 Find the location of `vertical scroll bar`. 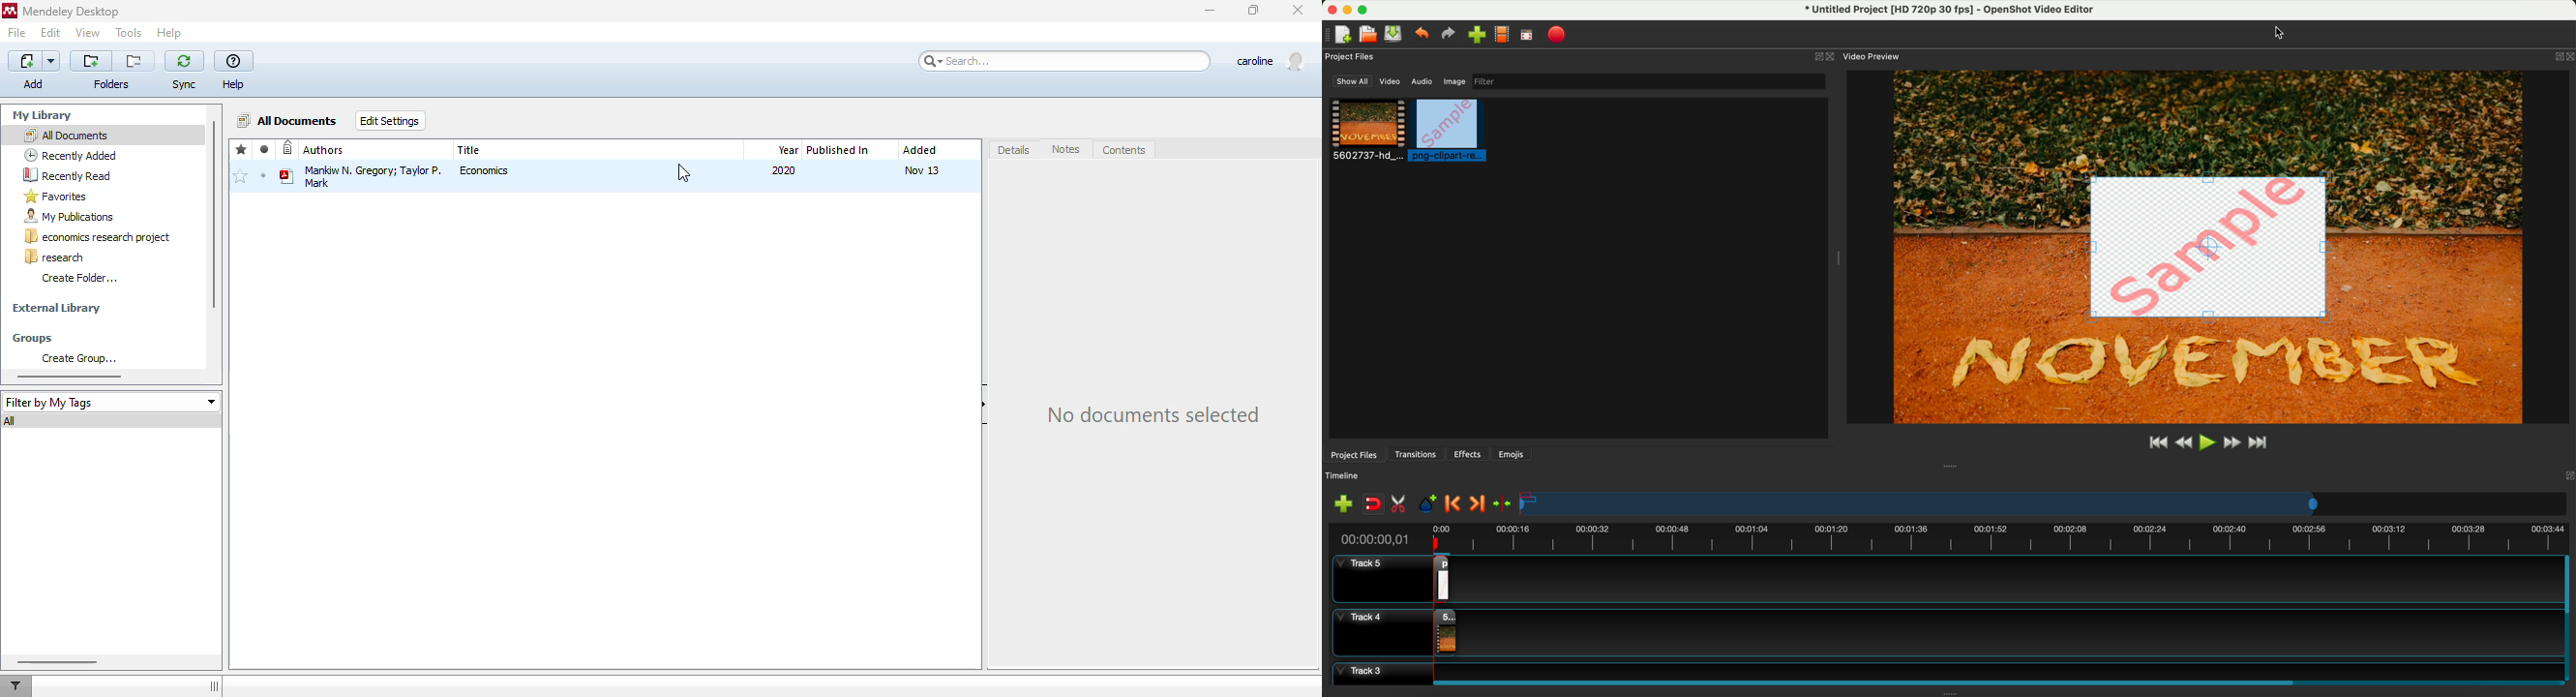

vertical scroll bar is located at coordinates (213, 215).